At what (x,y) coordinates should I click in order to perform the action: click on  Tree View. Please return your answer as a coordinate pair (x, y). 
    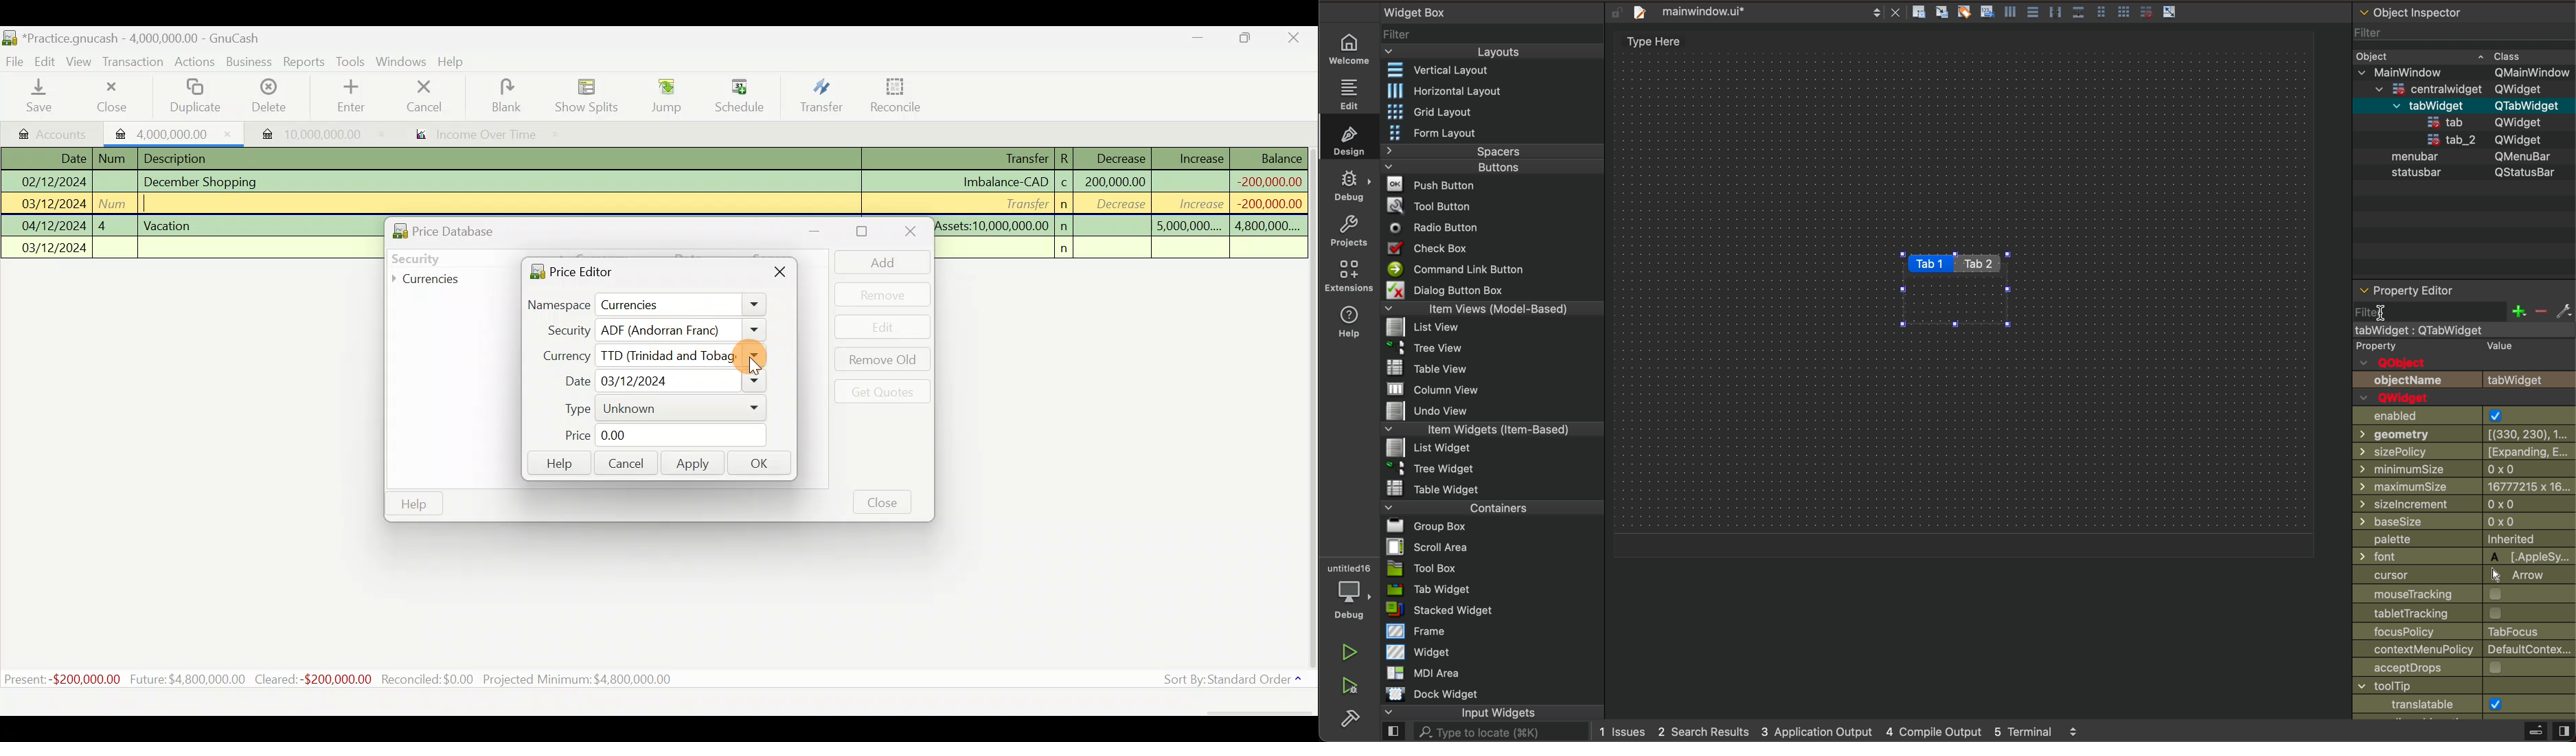
    Looking at the image, I should click on (1427, 347).